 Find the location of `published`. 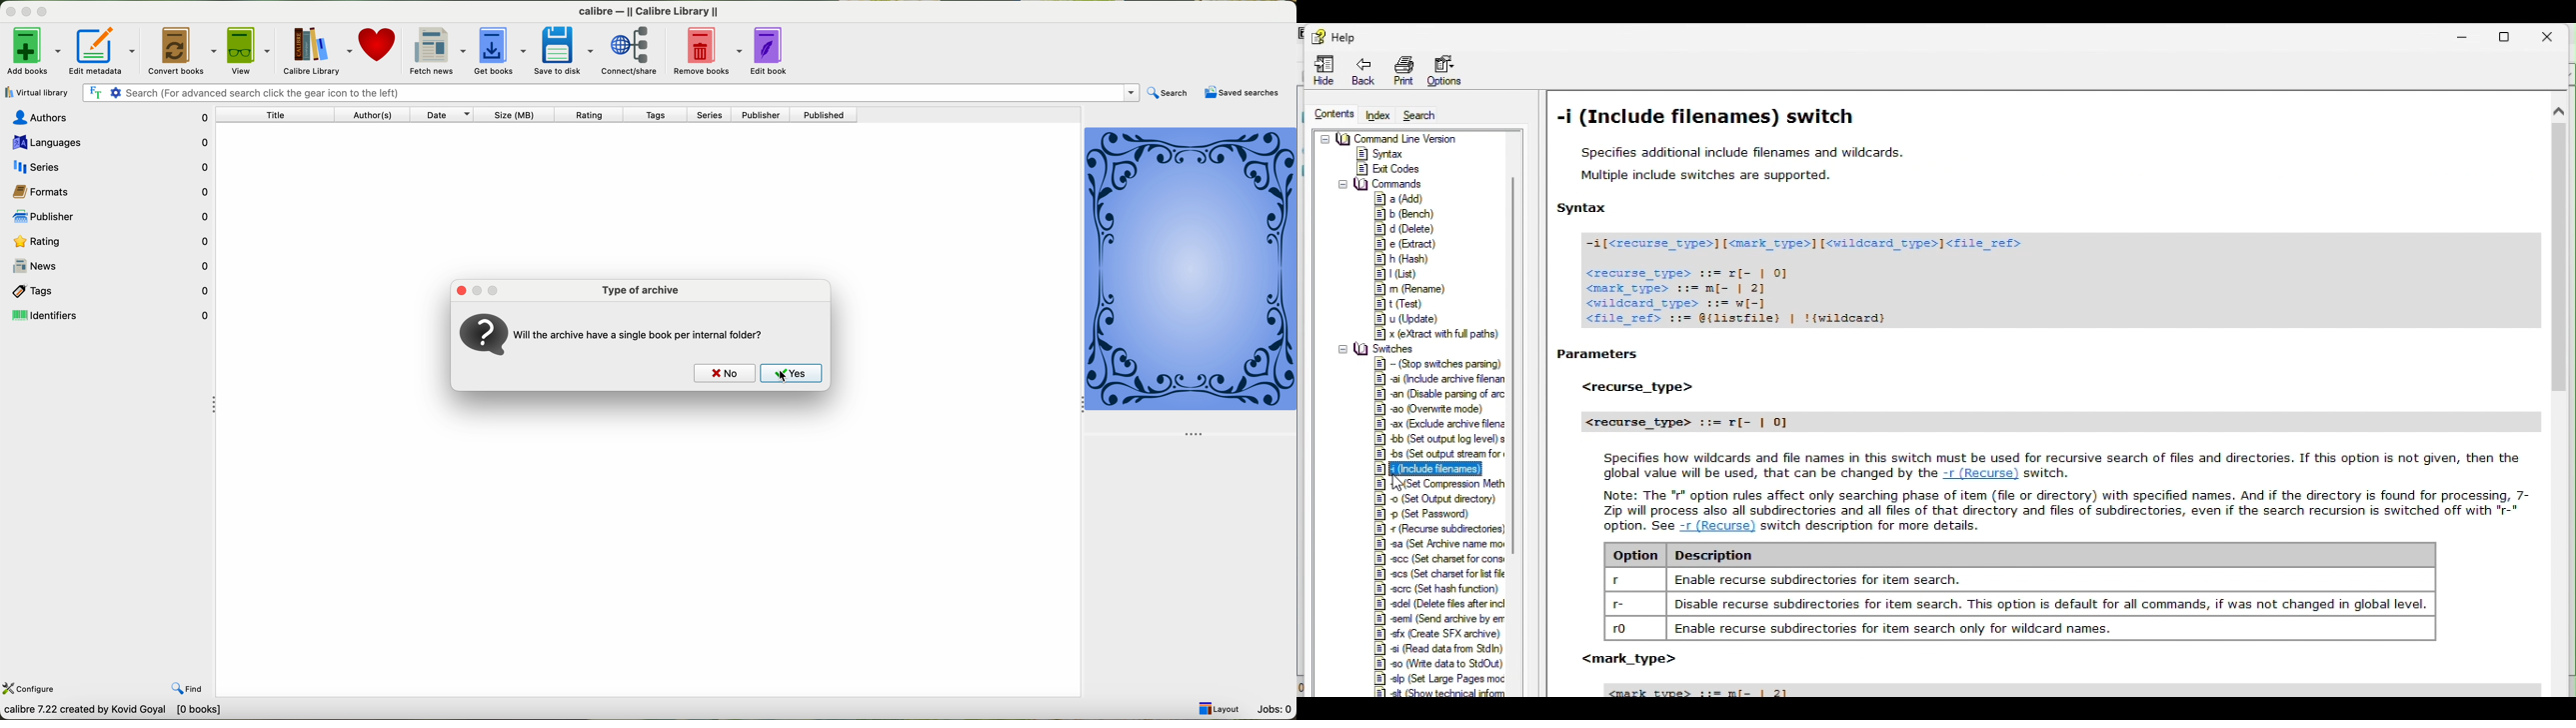

published is located at coordinates (827, 115).